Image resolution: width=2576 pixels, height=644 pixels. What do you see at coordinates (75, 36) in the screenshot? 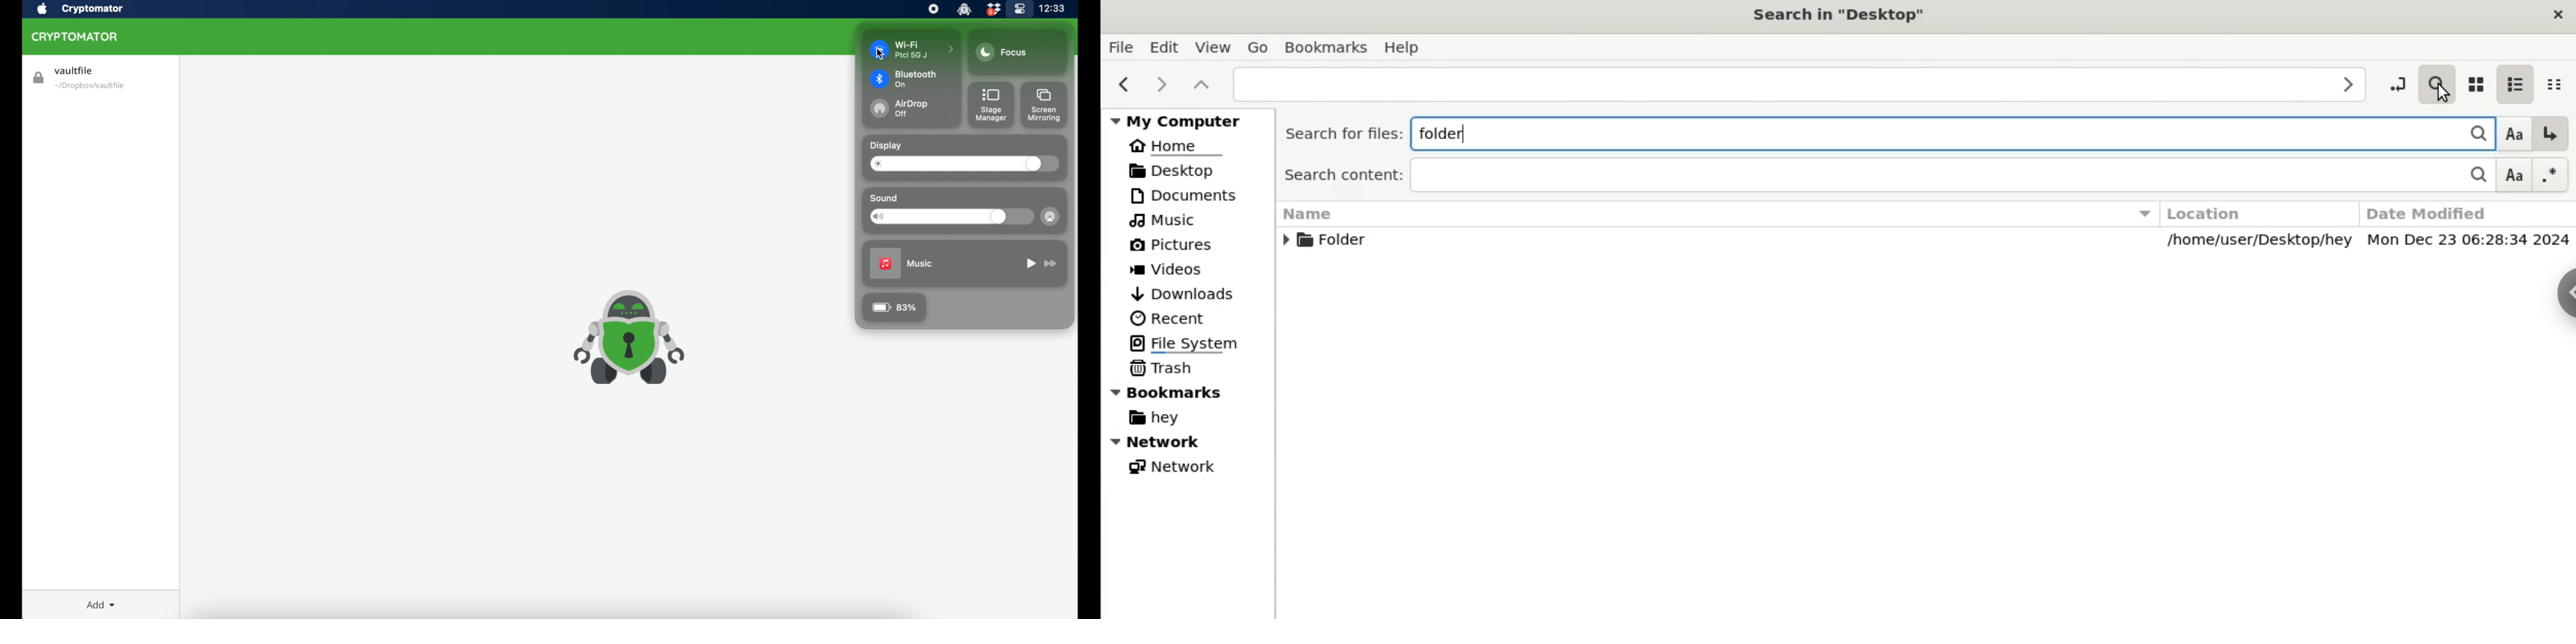
I see `cryptomator` at bounding box center [75, 36].